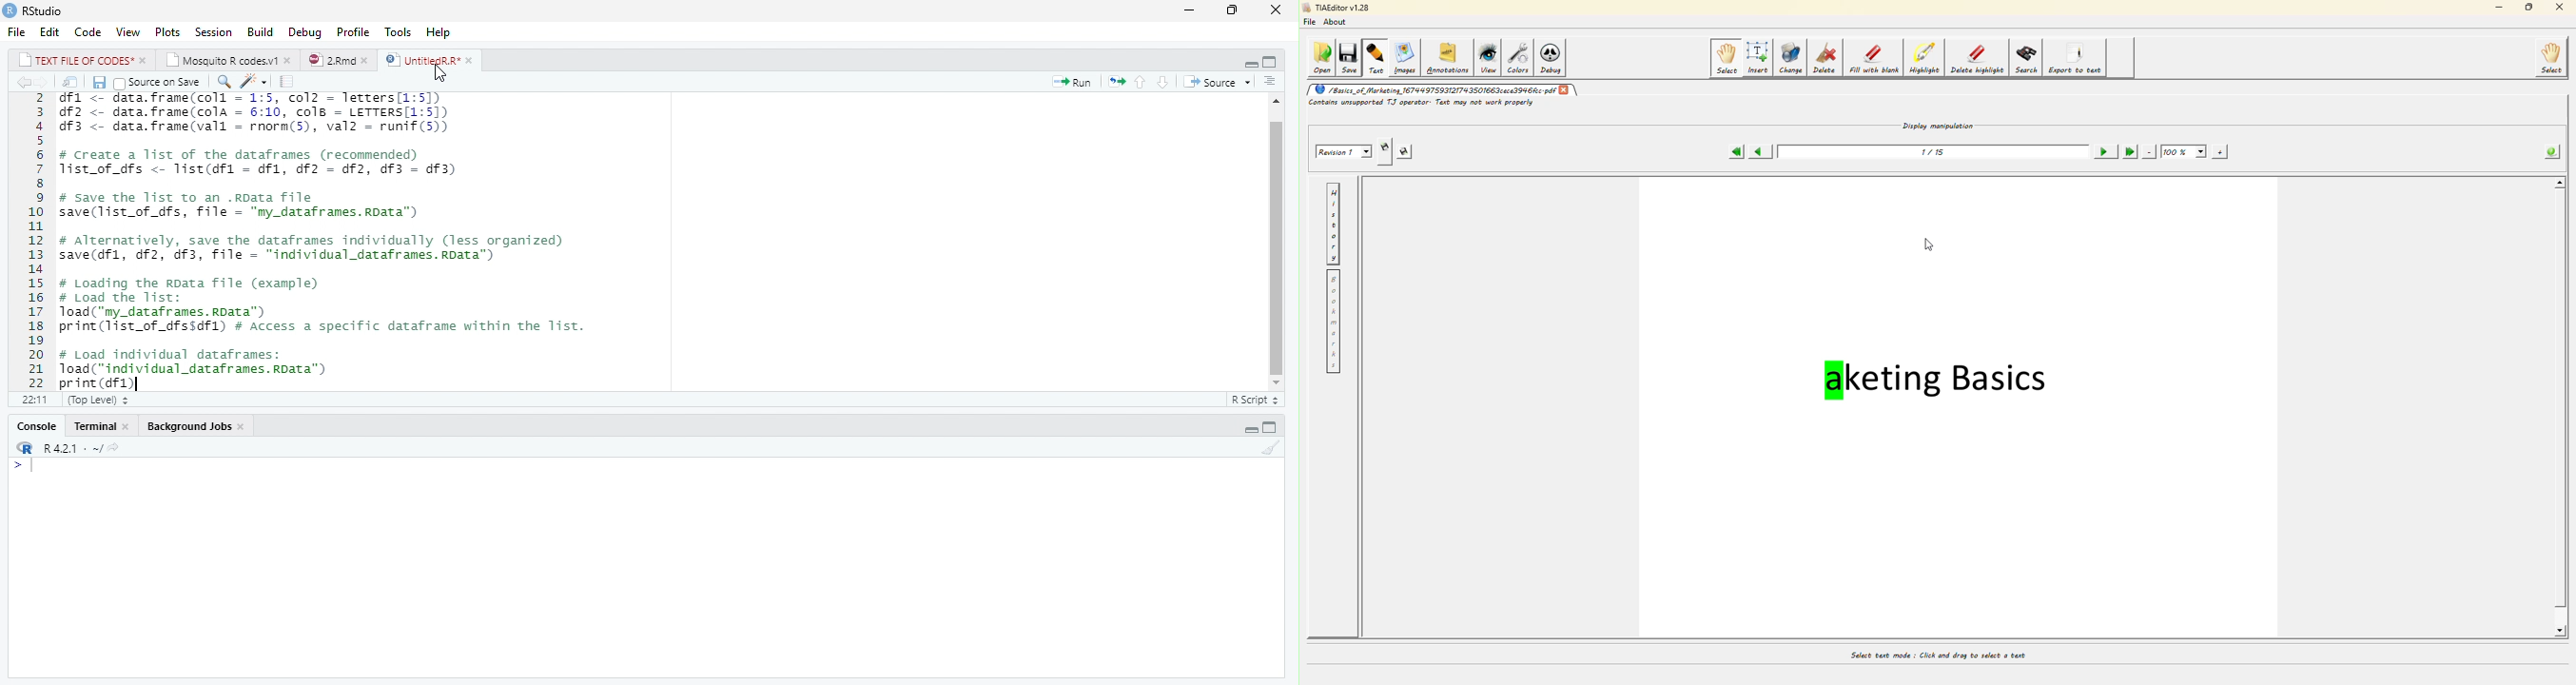 Image resolution: width=2576 pixels, height=700 pixels. What do you see at coordinates (1141, 81) in the screenshot?
I see `Go to previous section` at bounding box center [1141, 81].